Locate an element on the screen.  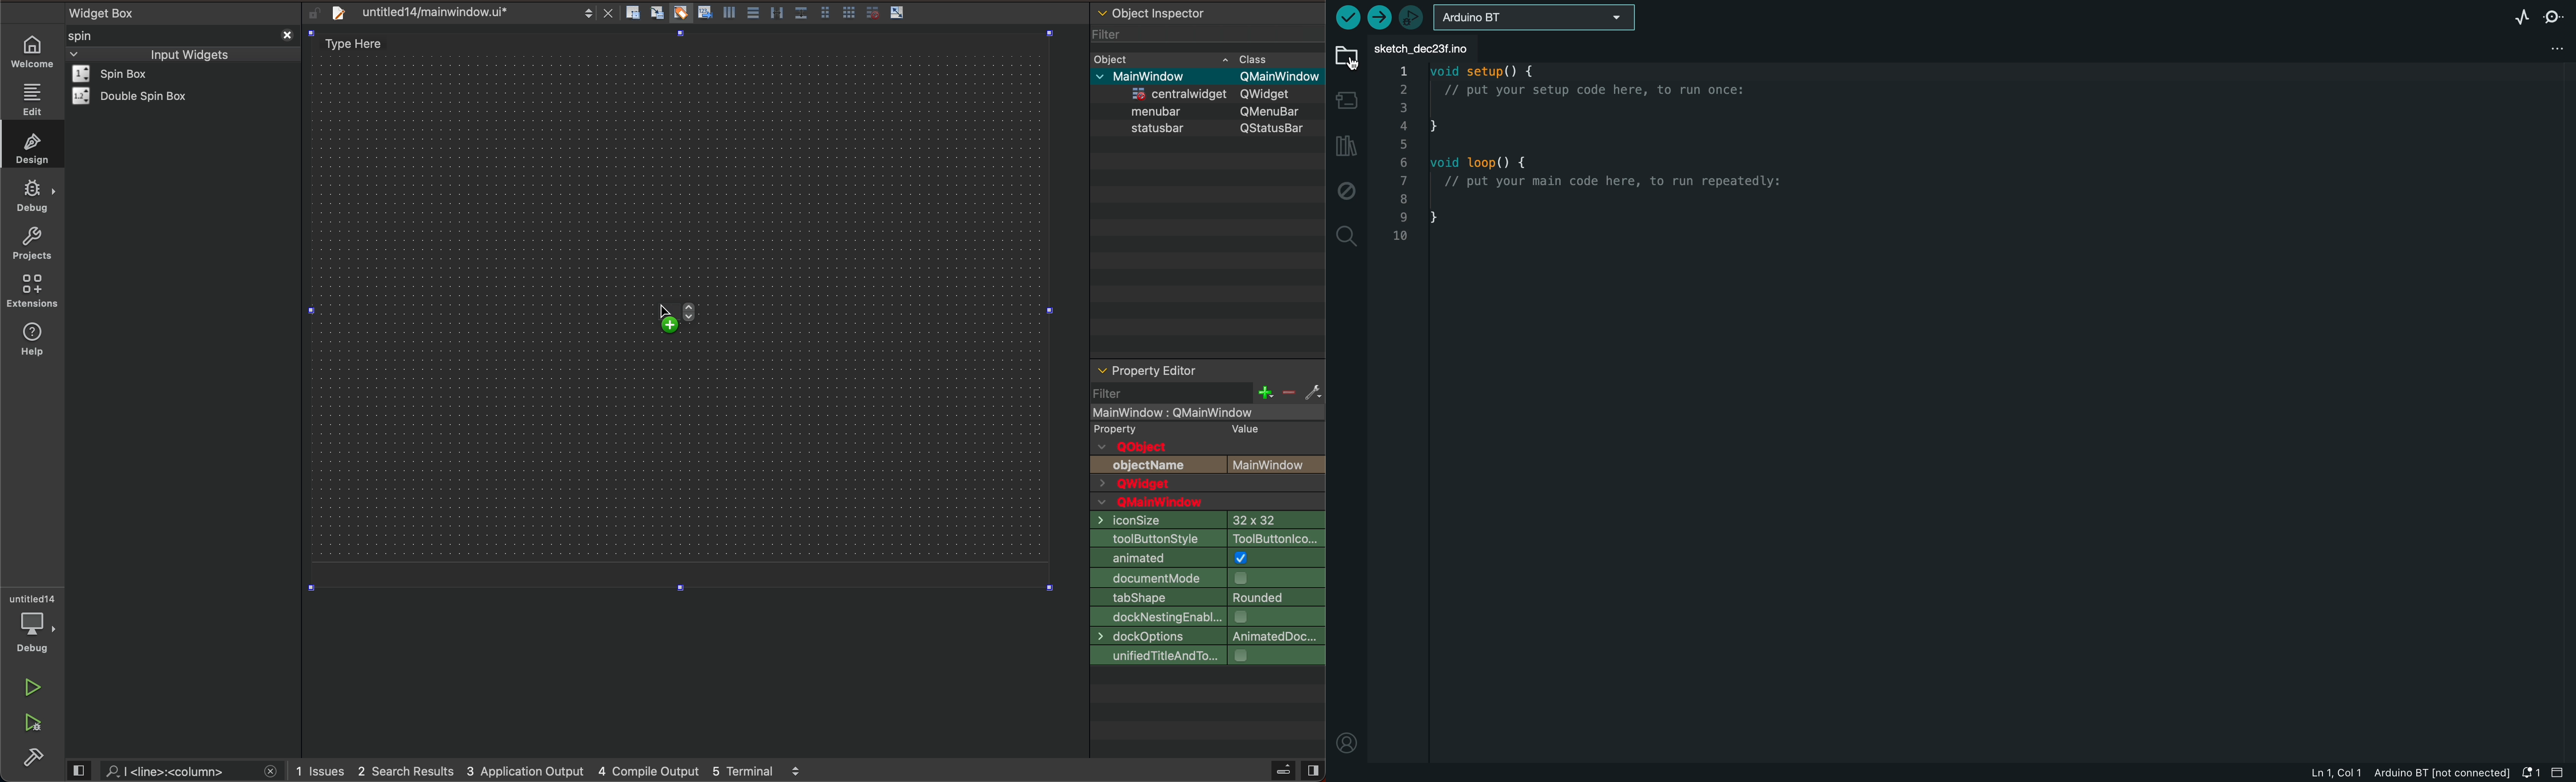
WELCOME is located at coordinates (34, 52).